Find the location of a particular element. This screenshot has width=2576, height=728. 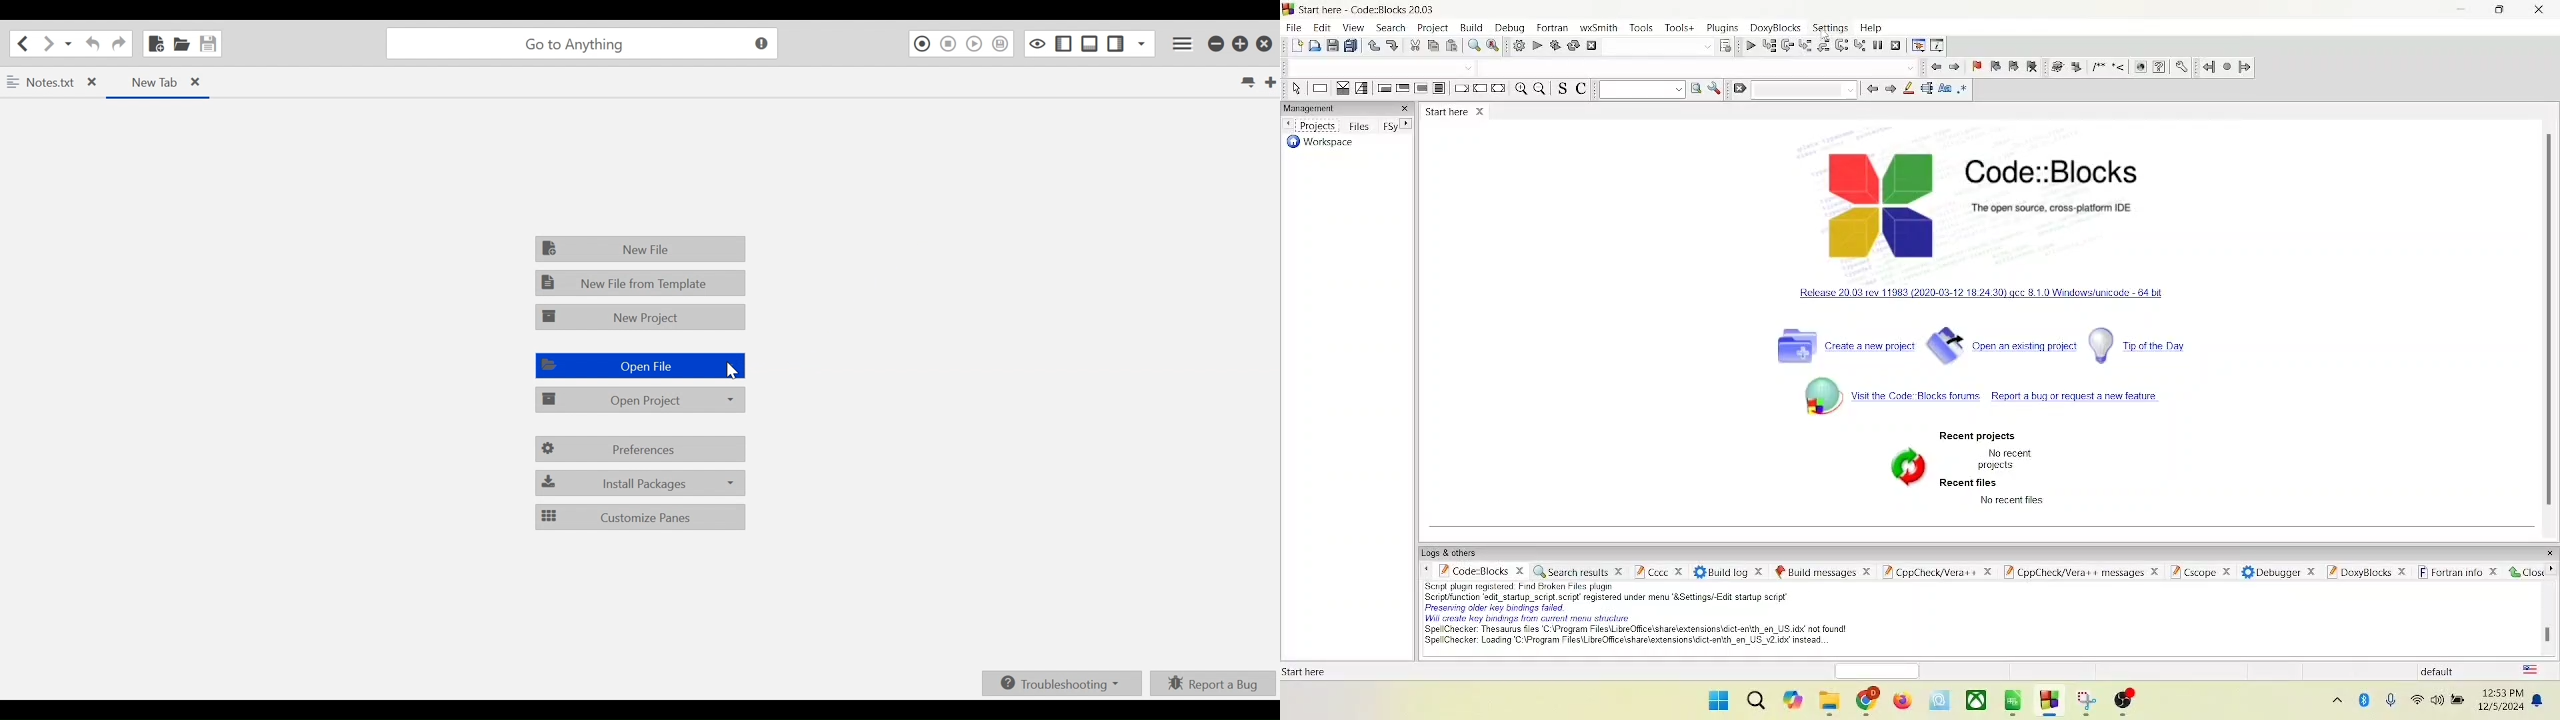

speaker is located at coordinates (2437, 700).